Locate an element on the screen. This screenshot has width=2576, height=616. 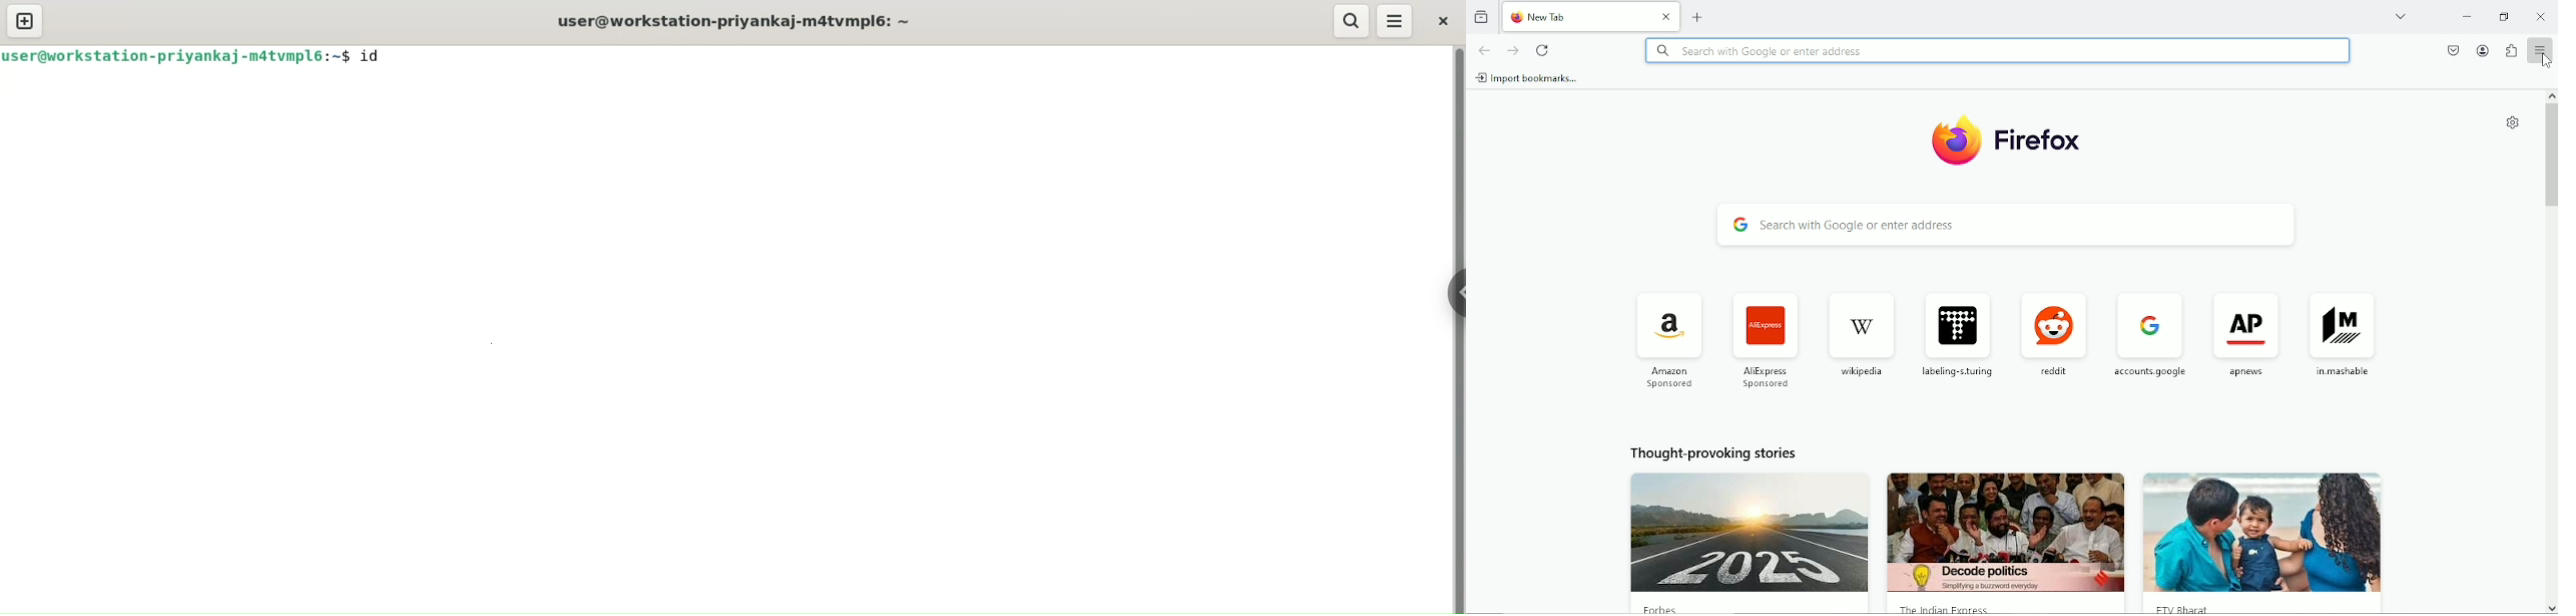
go back is located at coordinates (1484, 50).